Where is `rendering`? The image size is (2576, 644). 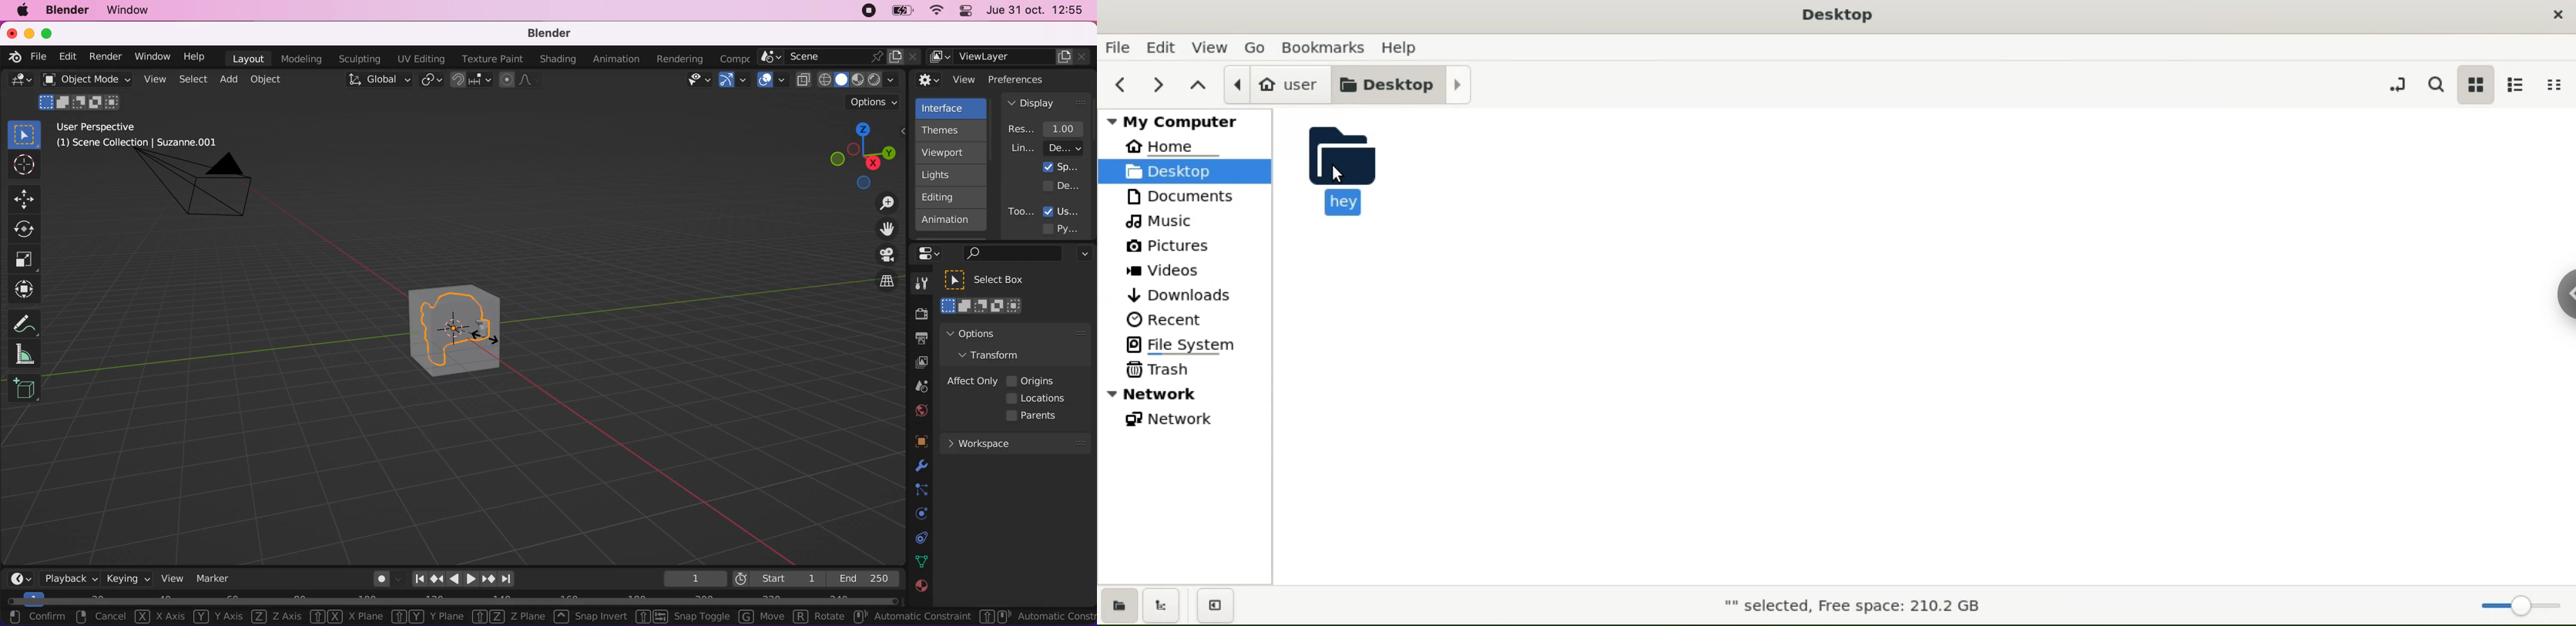 rendering is located at coordinates (680, 60).